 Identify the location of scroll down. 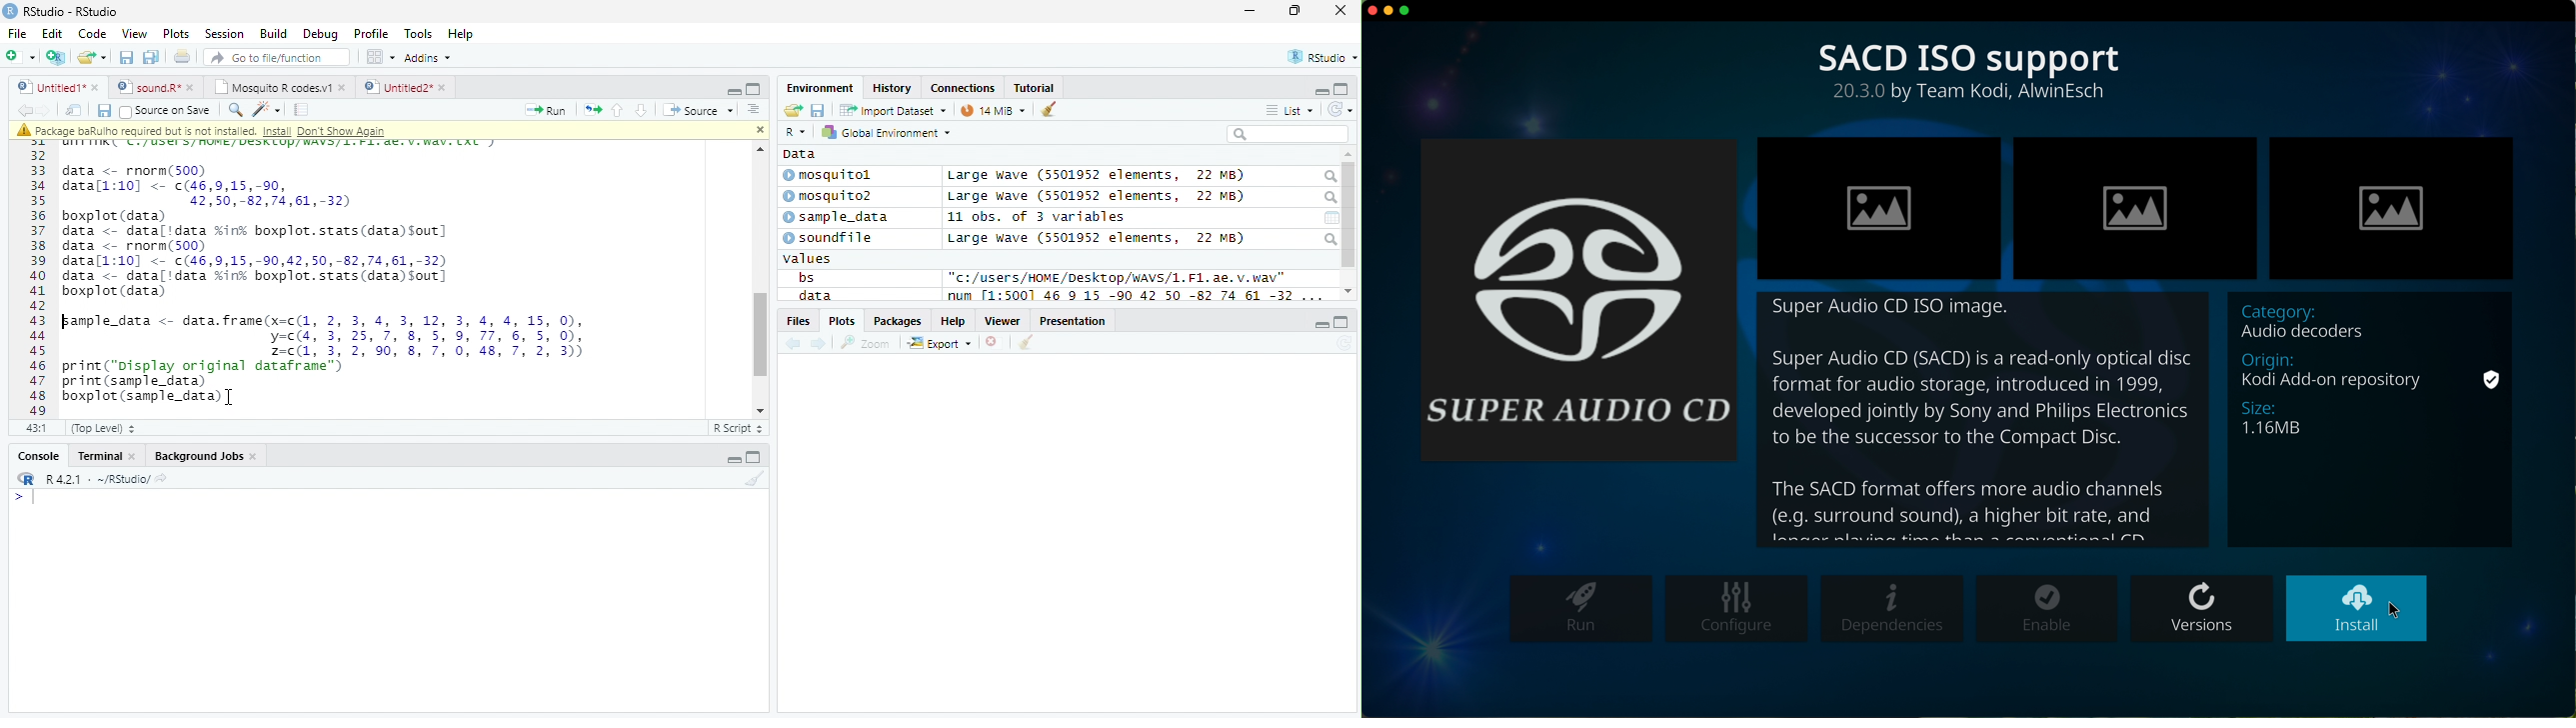
(756, 410).